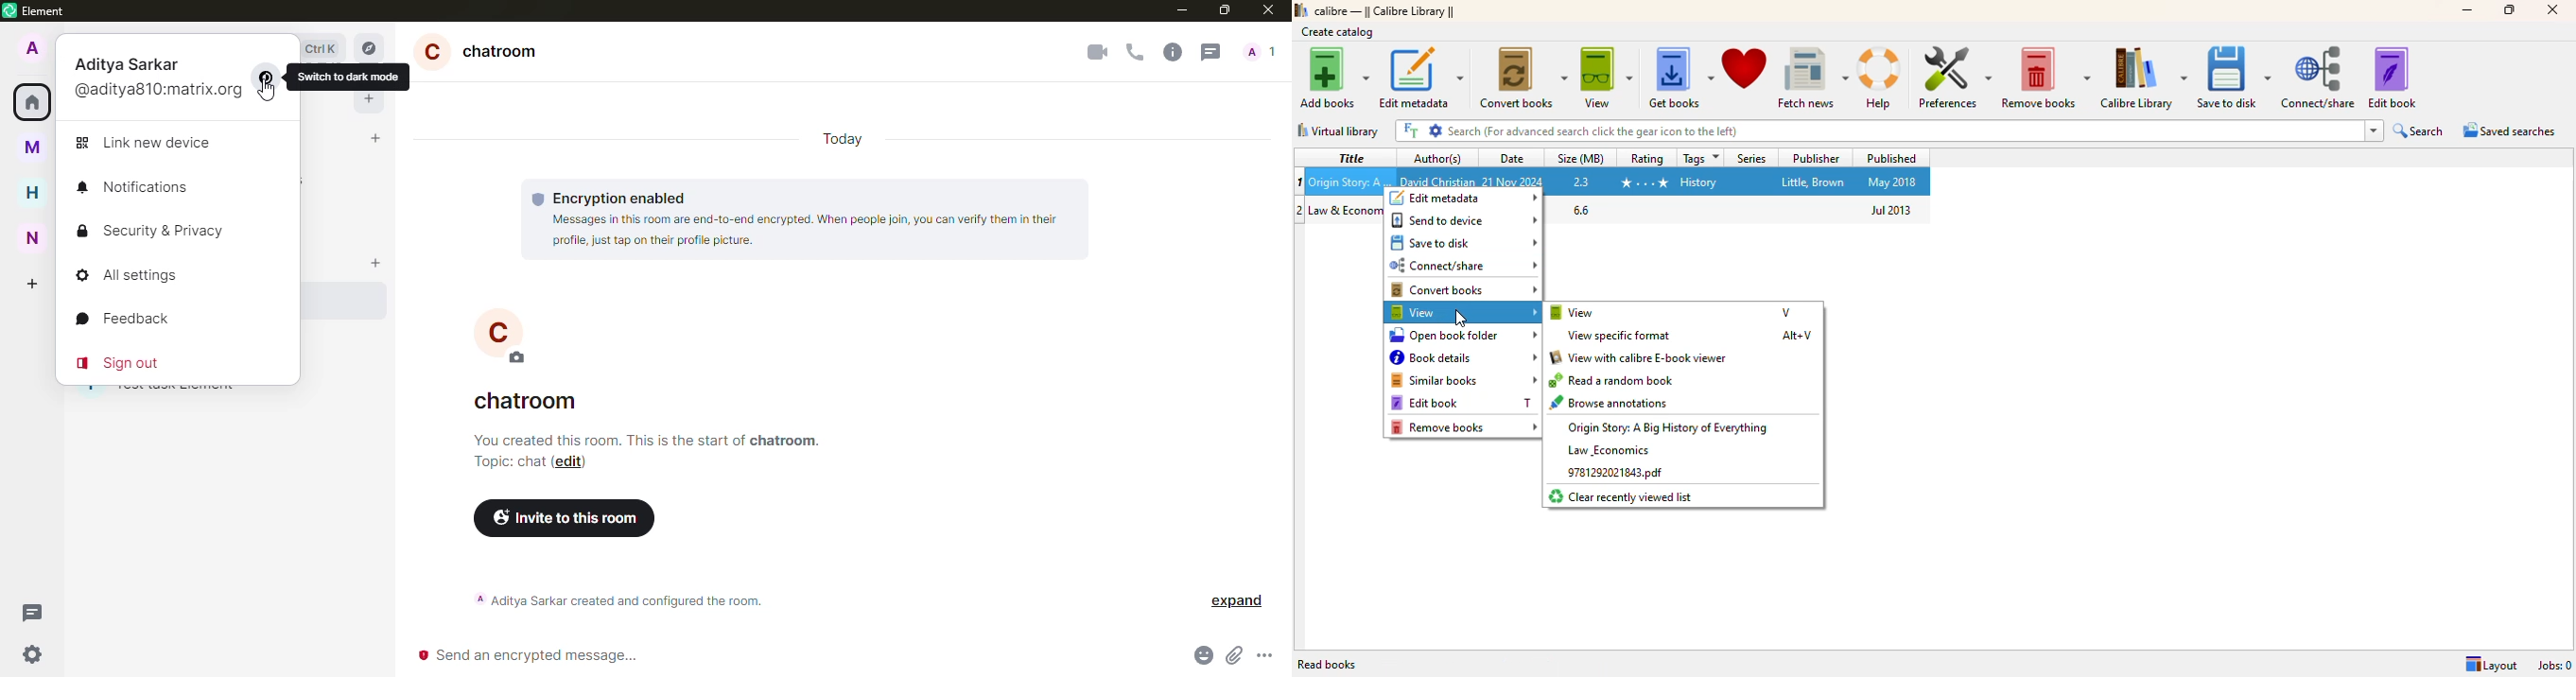 The height and width of the screenshot is (700, 2576). I want to click on shortcut for view, so click(1786, 311).